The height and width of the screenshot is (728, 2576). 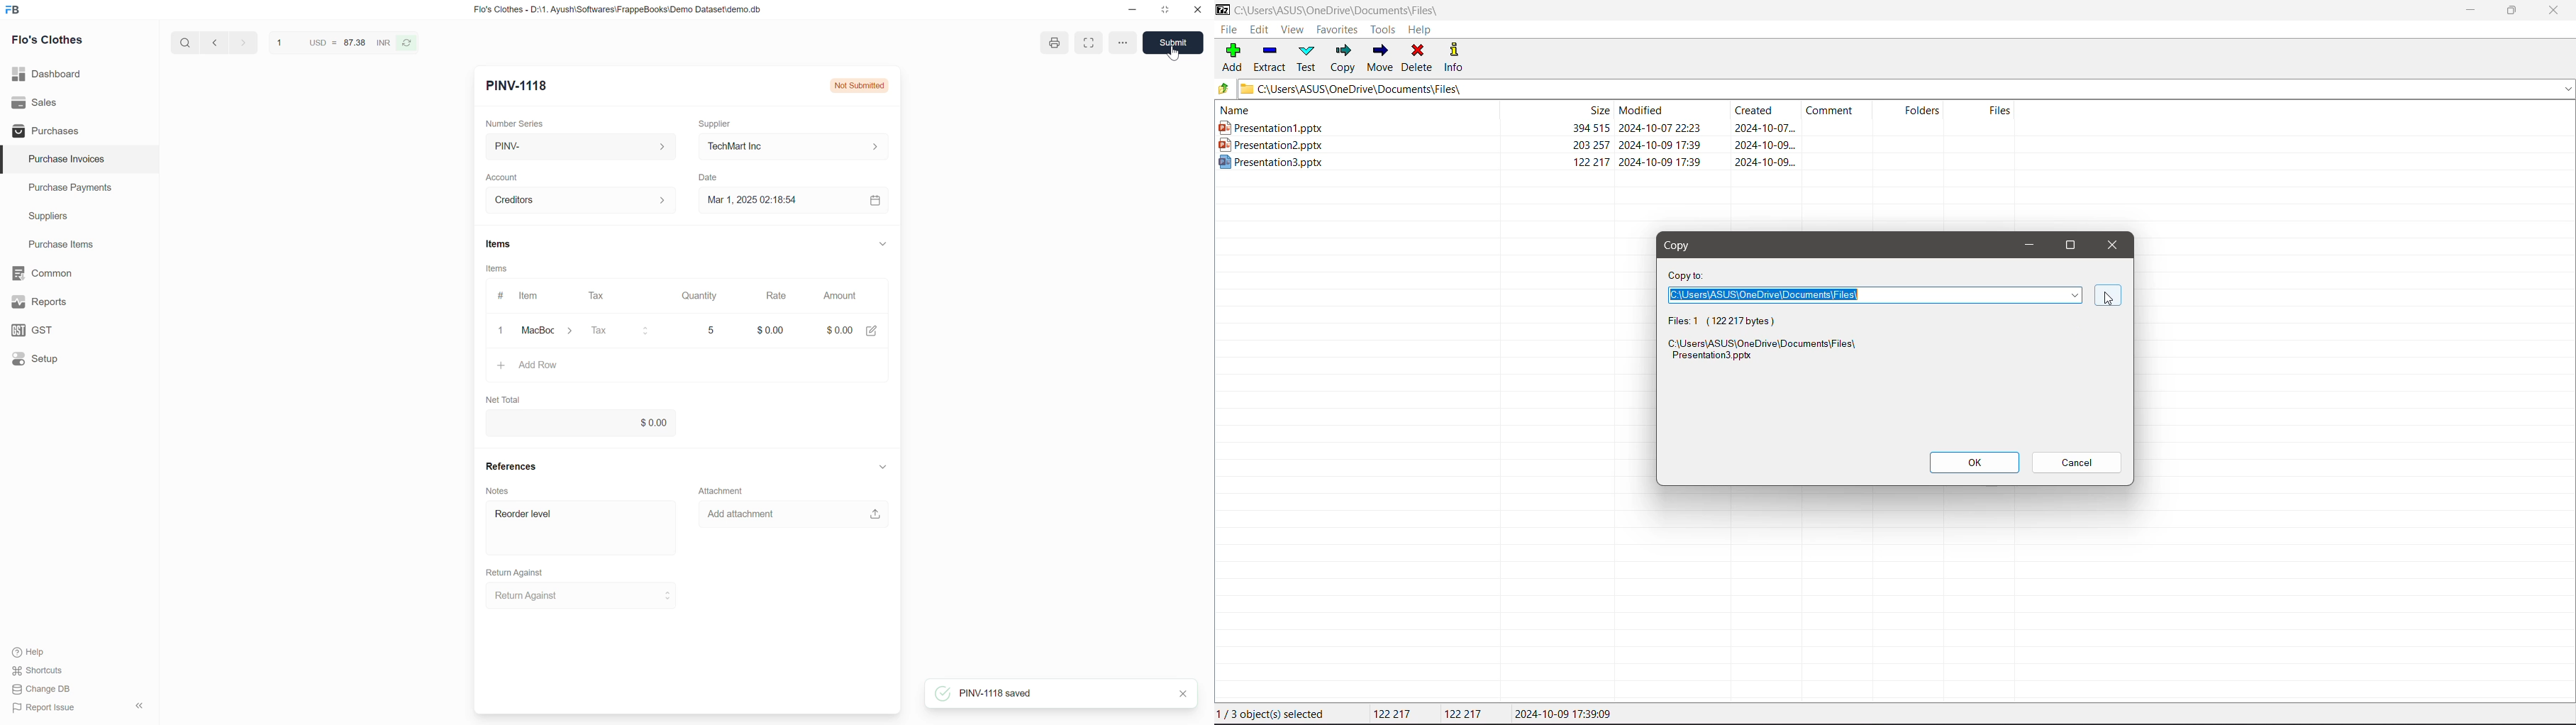 What do you see at coordinates (992, 693) in the screenshot?
I see `PNC-1118 saved` at bounding box center [992, 693].